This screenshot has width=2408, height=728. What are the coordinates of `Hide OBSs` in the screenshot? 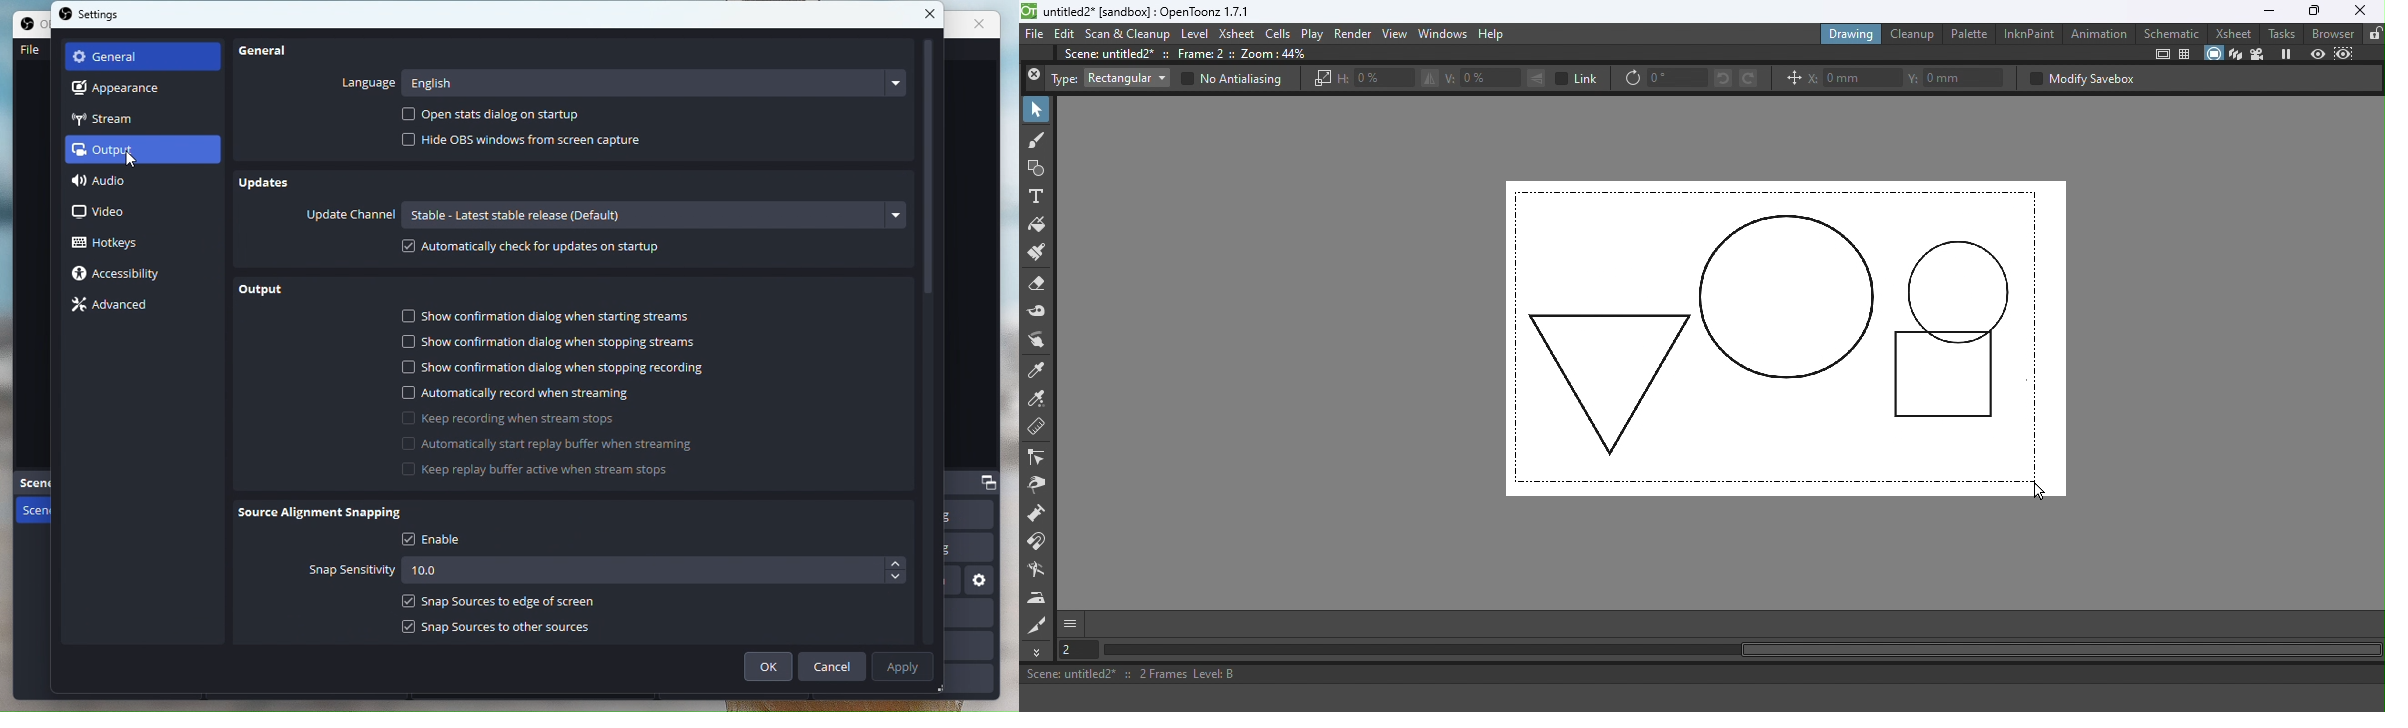 It's located at (539, 140).